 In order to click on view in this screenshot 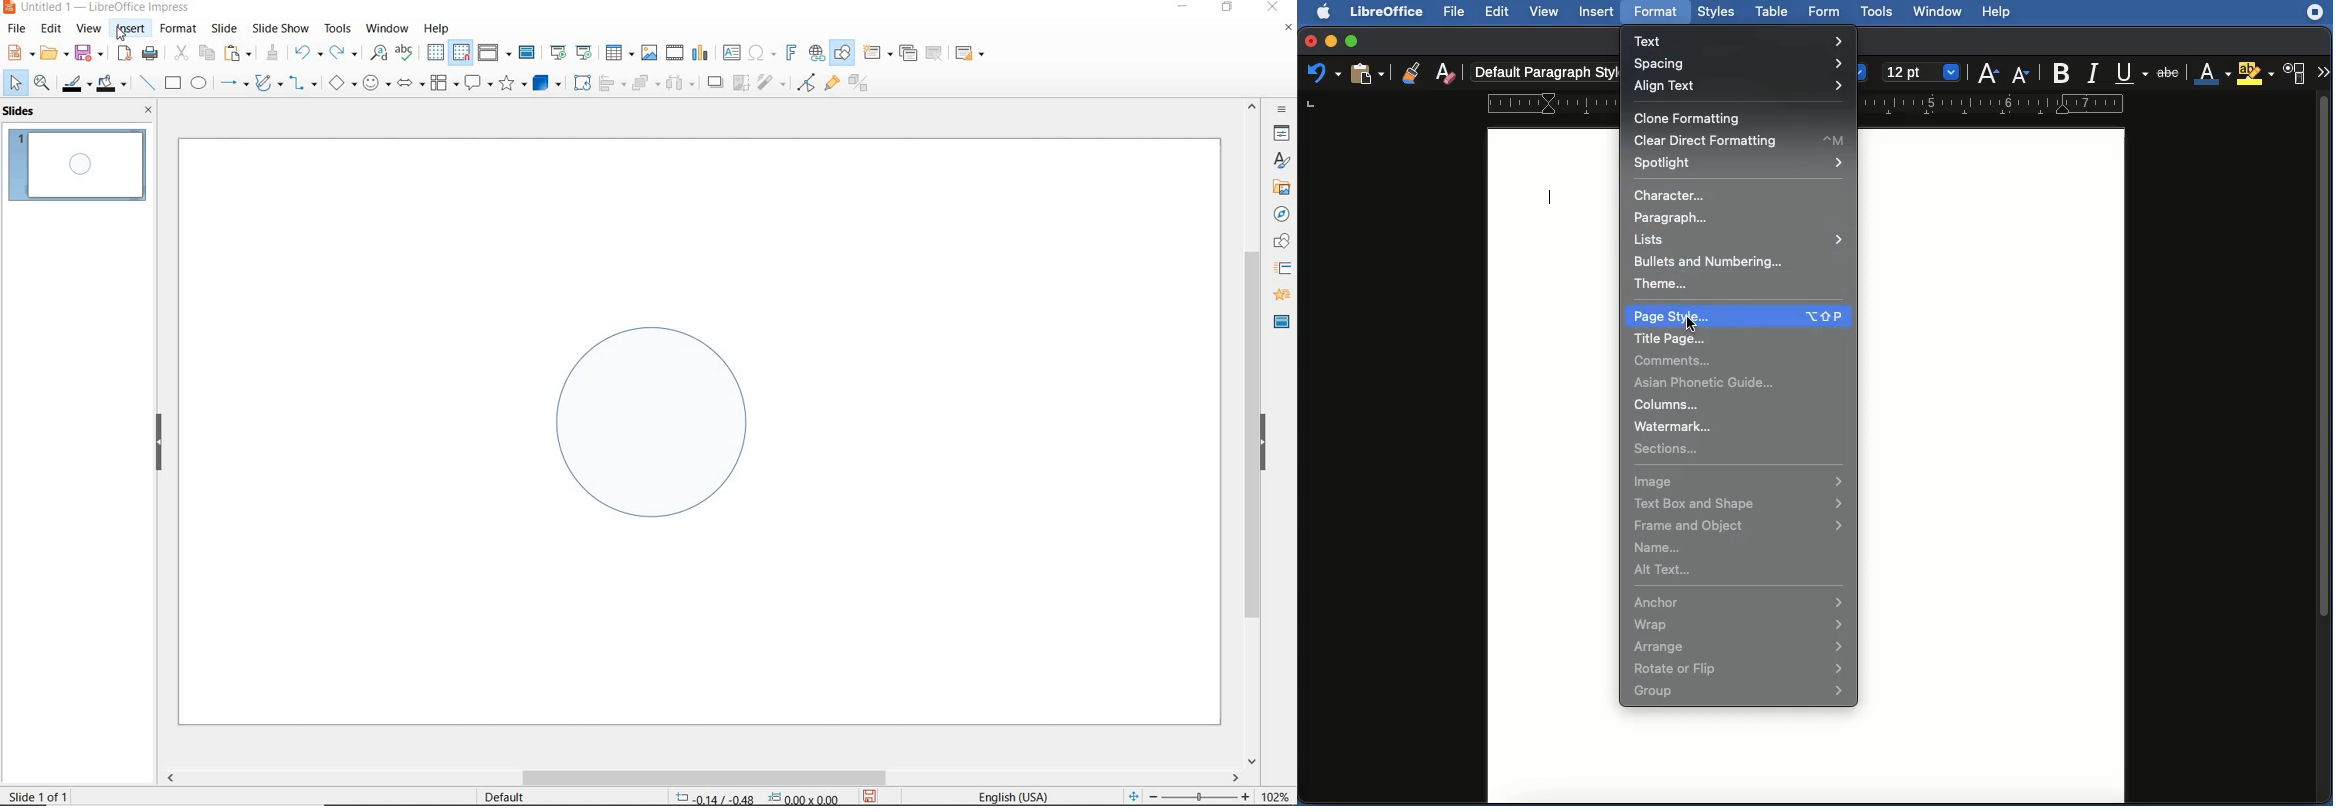, I will do `click(89, 29)`.